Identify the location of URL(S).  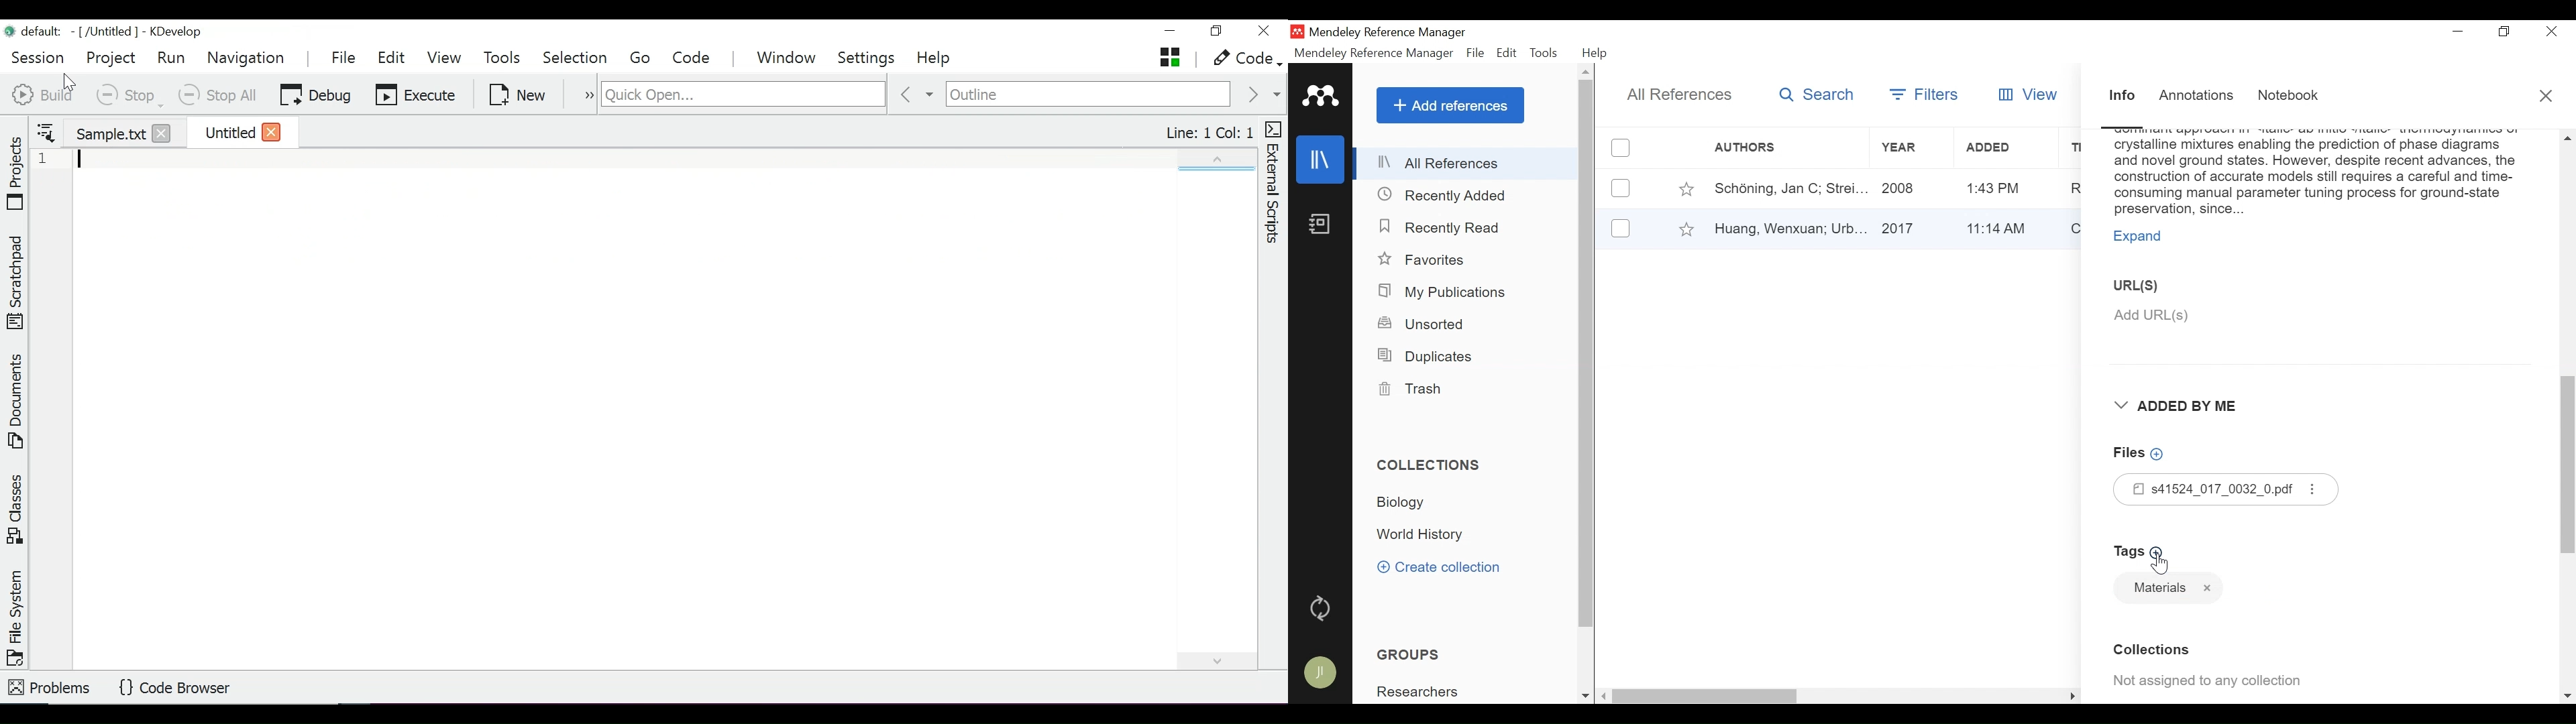
(2147, 285).